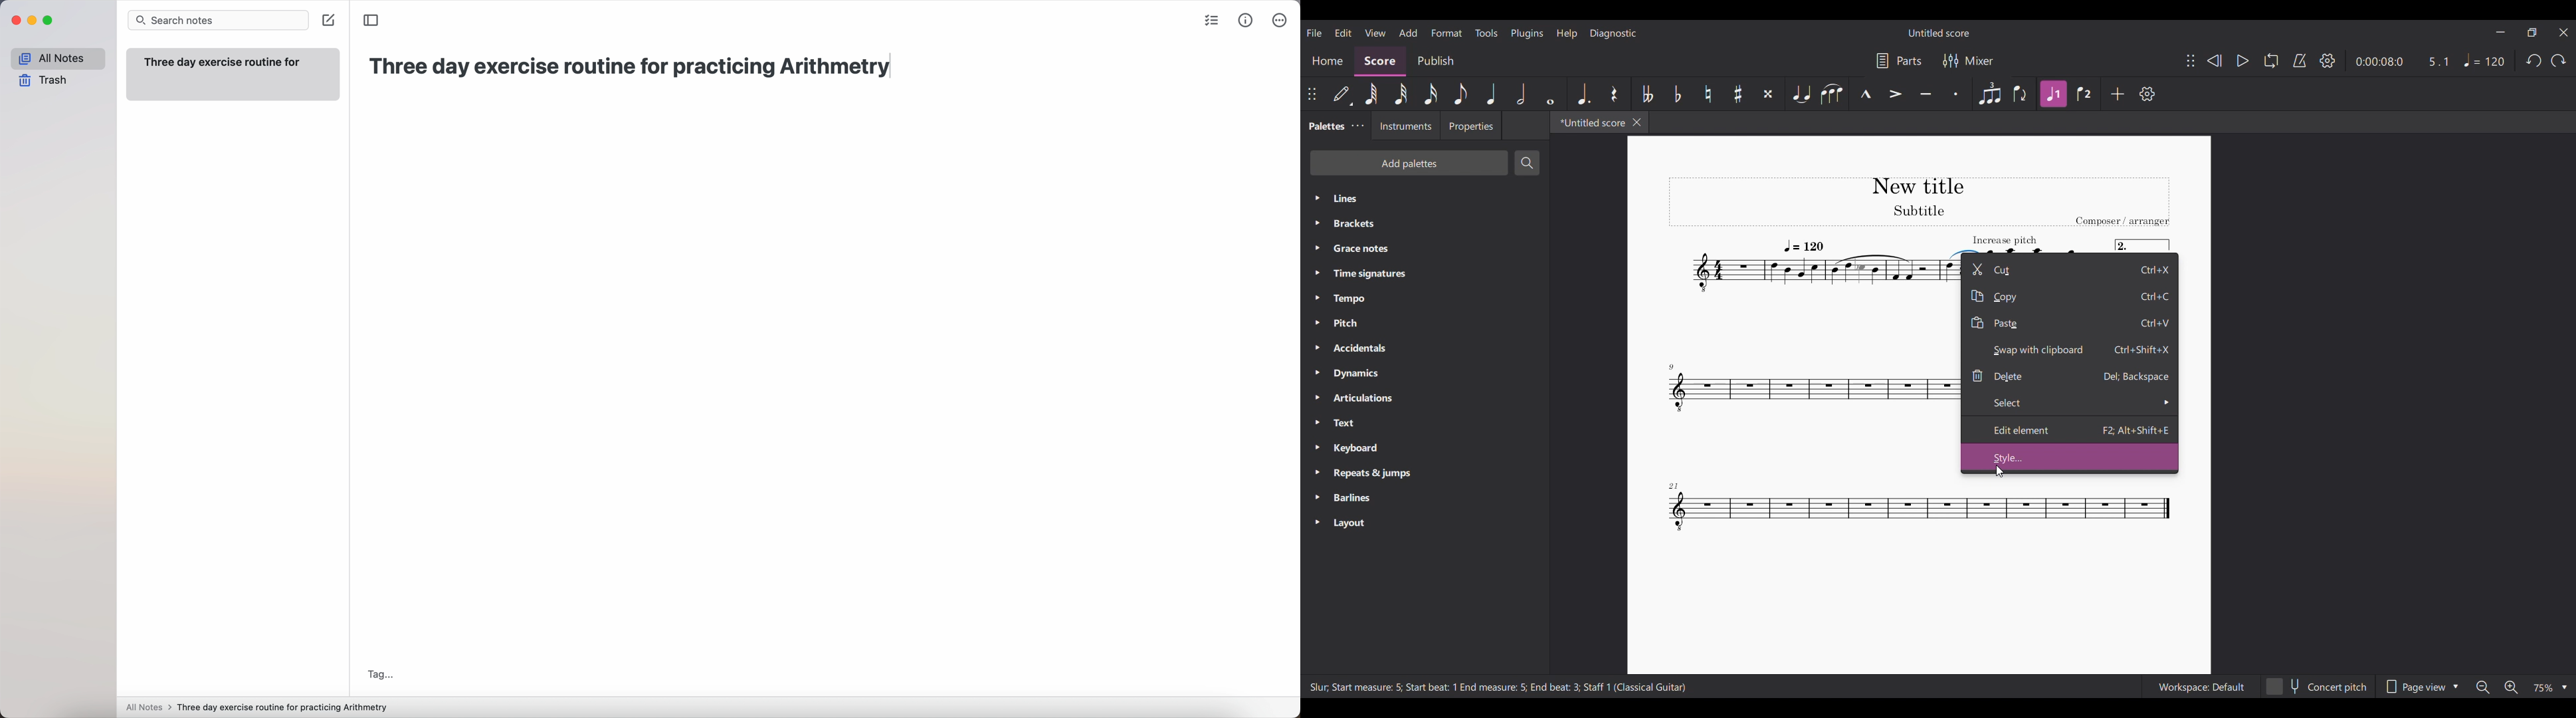  Describe the element at coordinates (1425, 299) in the screenshot. I see `Tempo` at that location.